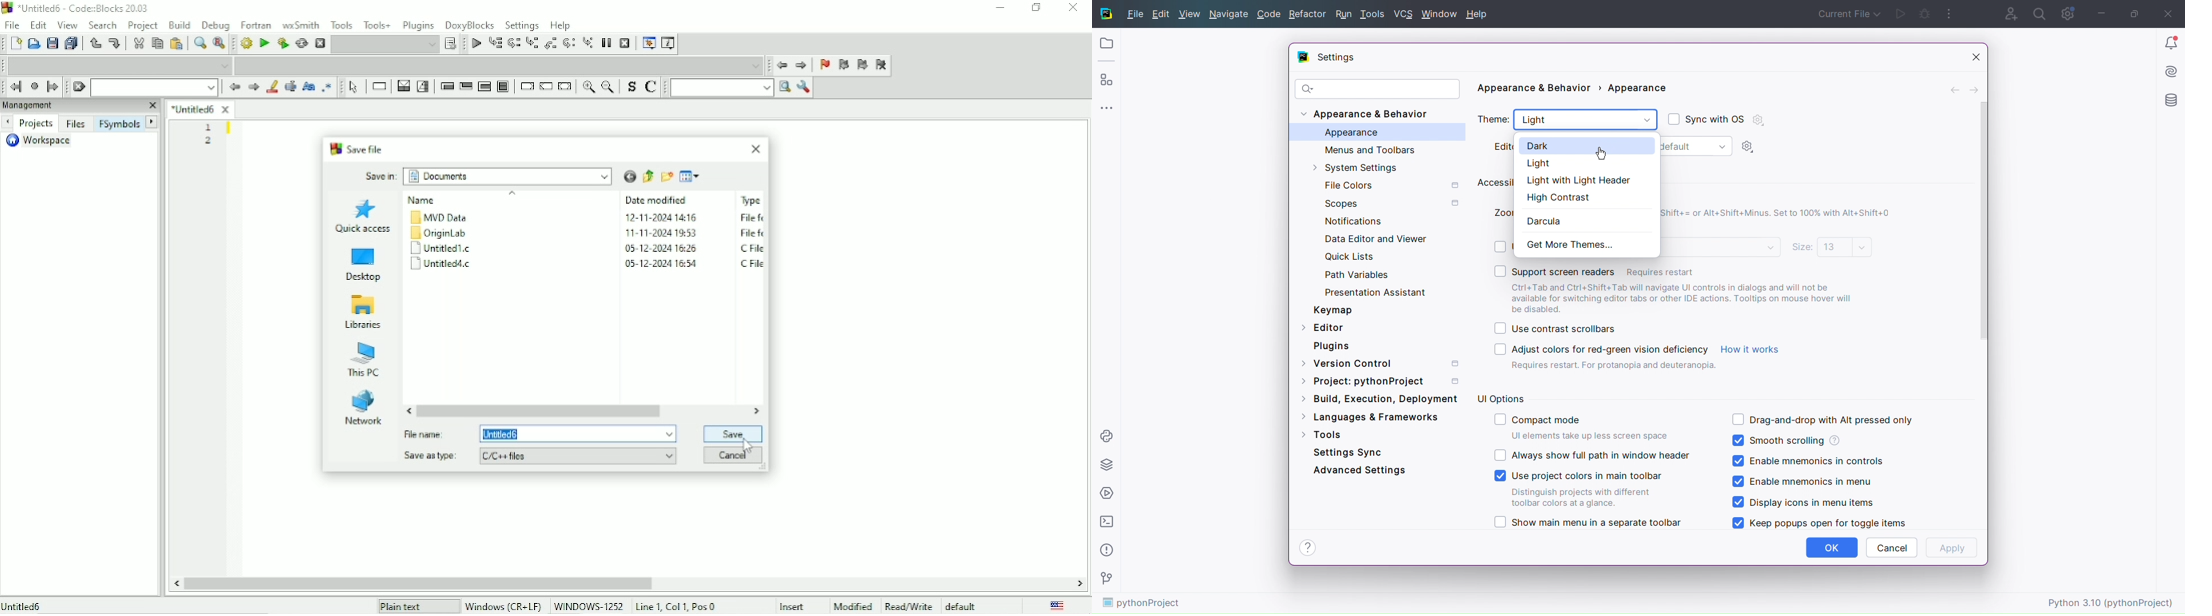  What do you see at coordinates (2068, 13) in the screenshot?
I see `Settings` at bounding box center [2068, 13].